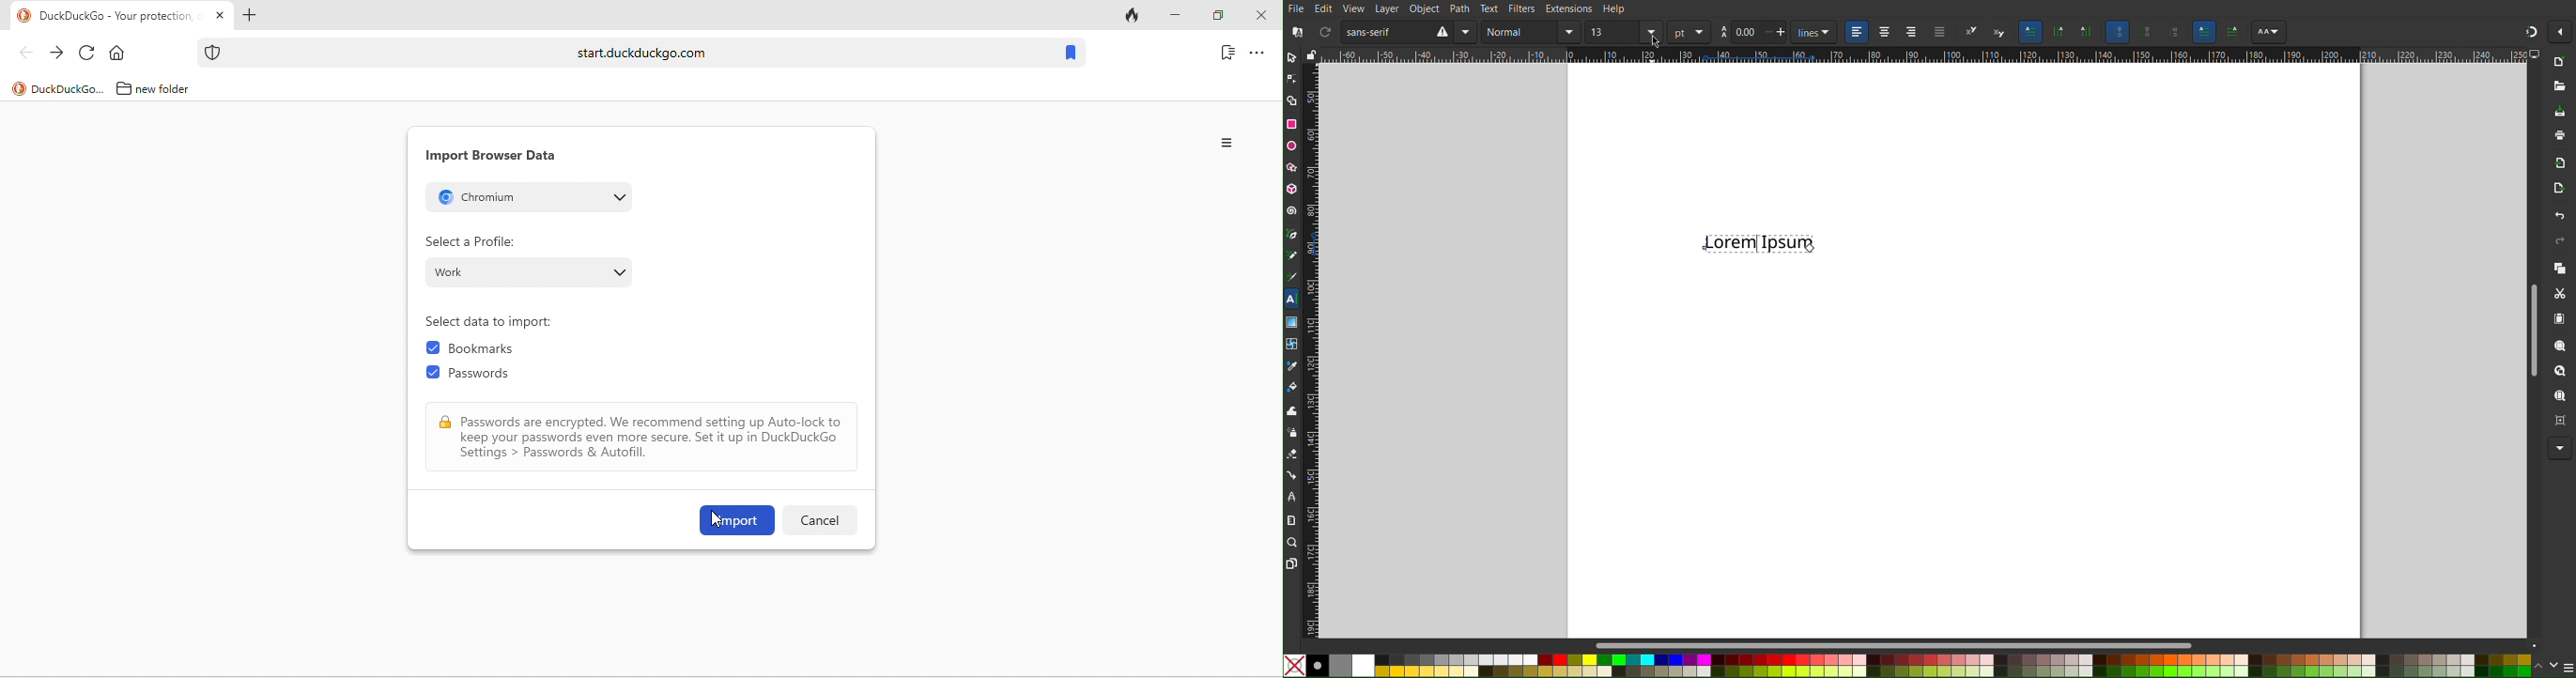 This screenshot has height=700, width=2576. Describe the element at coordinates (213, 53) in the screenshot. I see `icon` at that location.